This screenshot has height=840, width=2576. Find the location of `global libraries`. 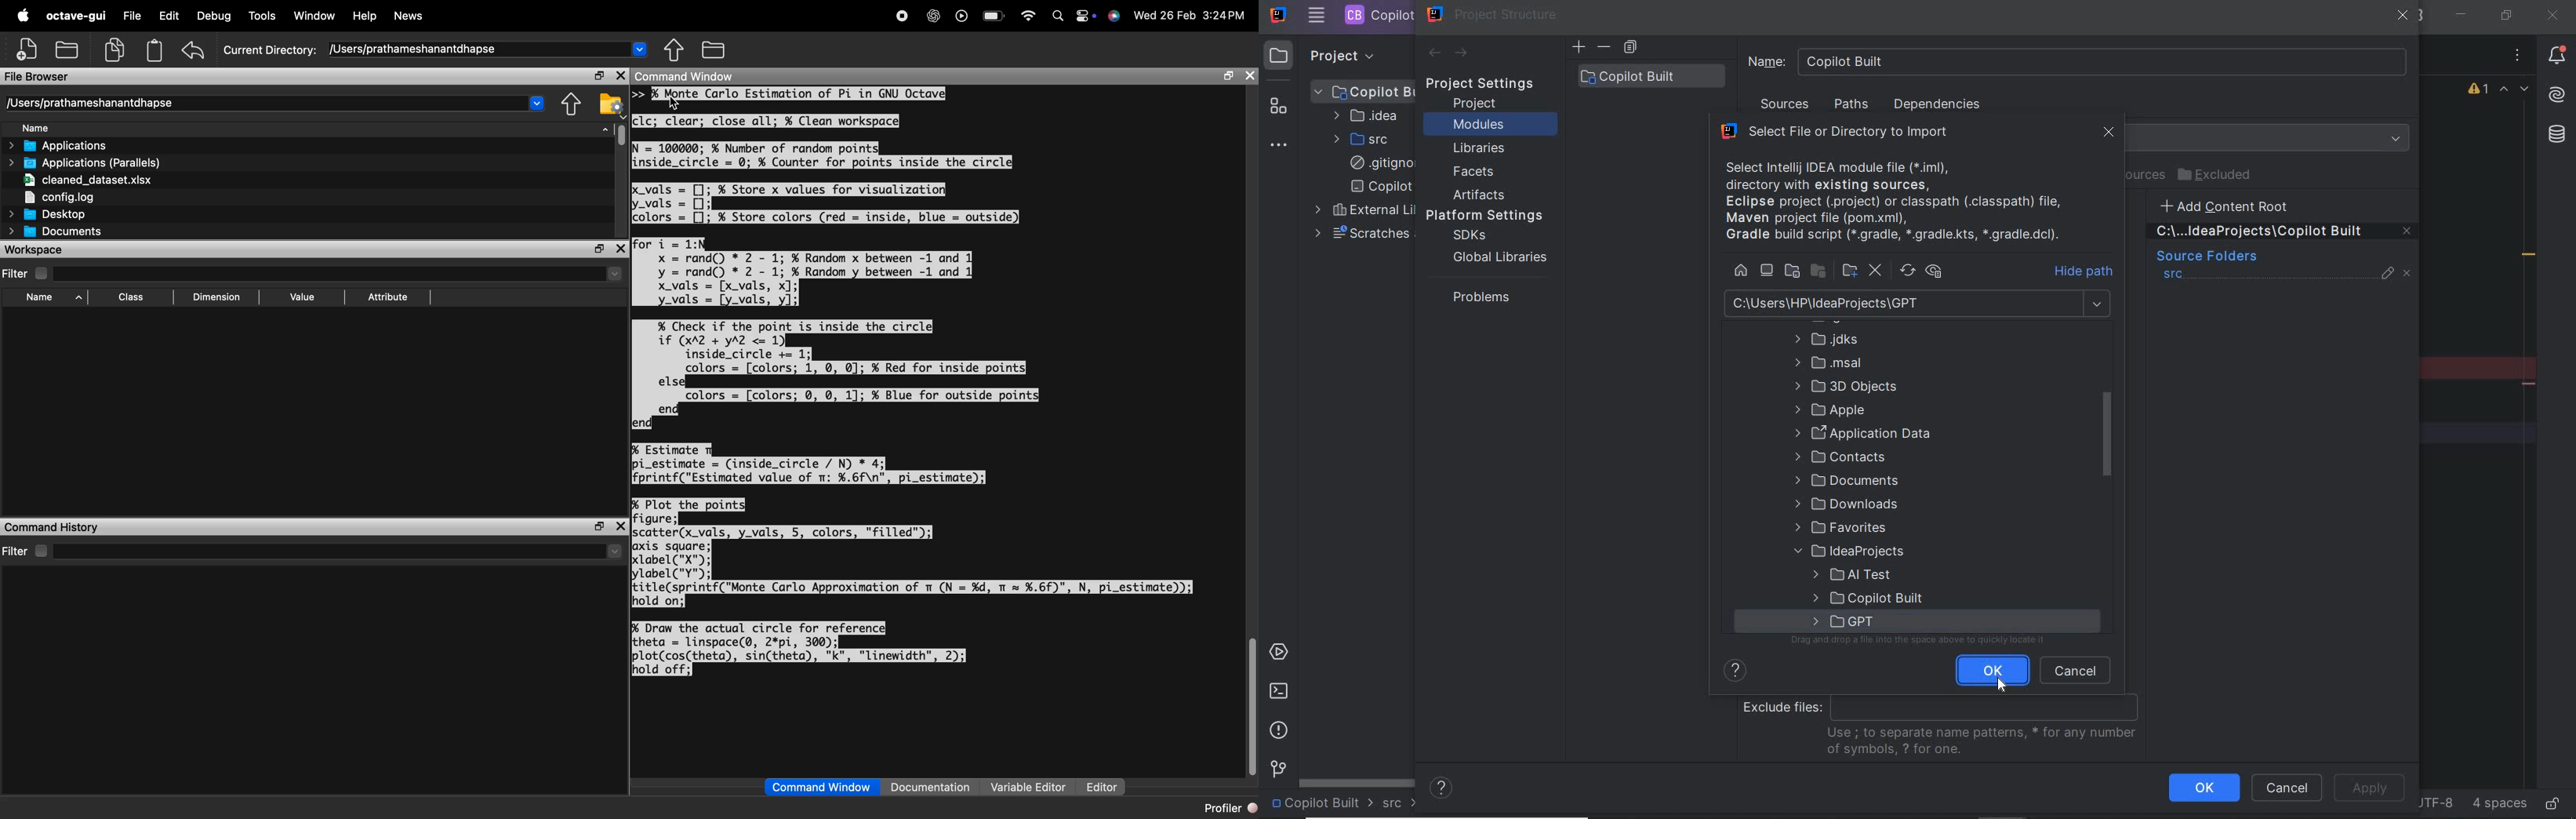

global libraries is located at coordinates (1497, 257).